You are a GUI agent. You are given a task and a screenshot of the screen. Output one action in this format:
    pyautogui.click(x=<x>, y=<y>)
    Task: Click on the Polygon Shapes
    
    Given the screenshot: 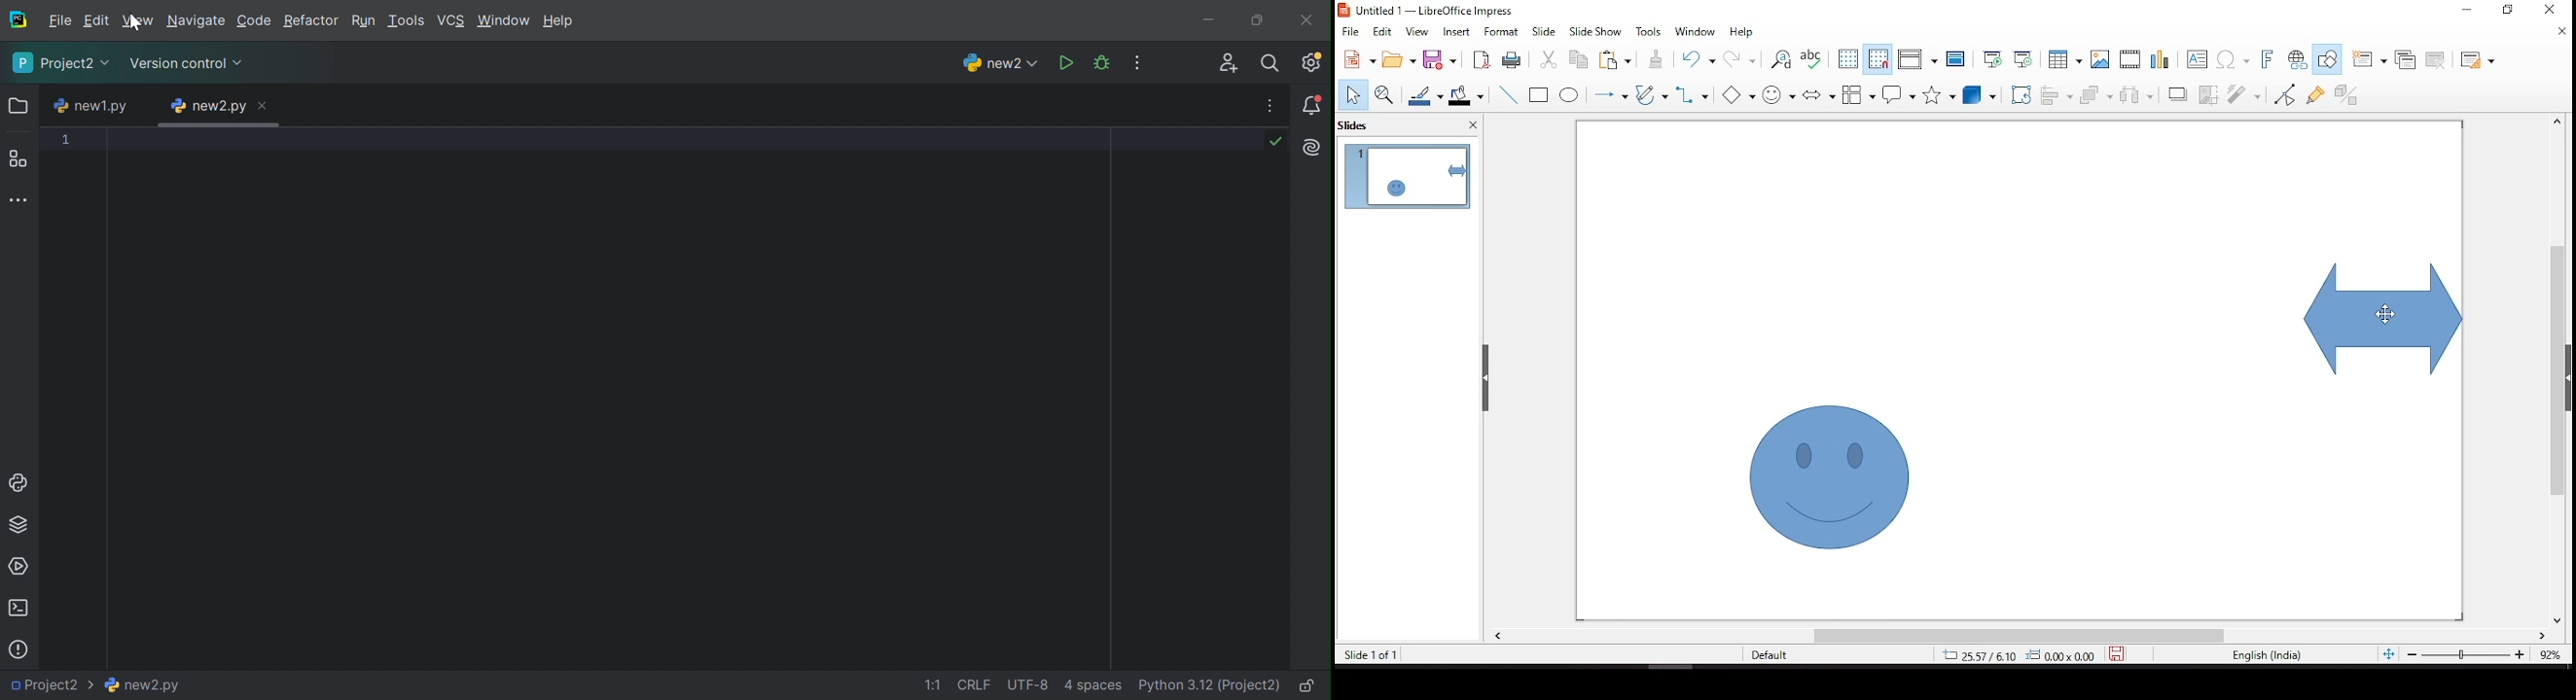 What is the action you would take?
    pyautogui.click(x=1737, y=95)
    